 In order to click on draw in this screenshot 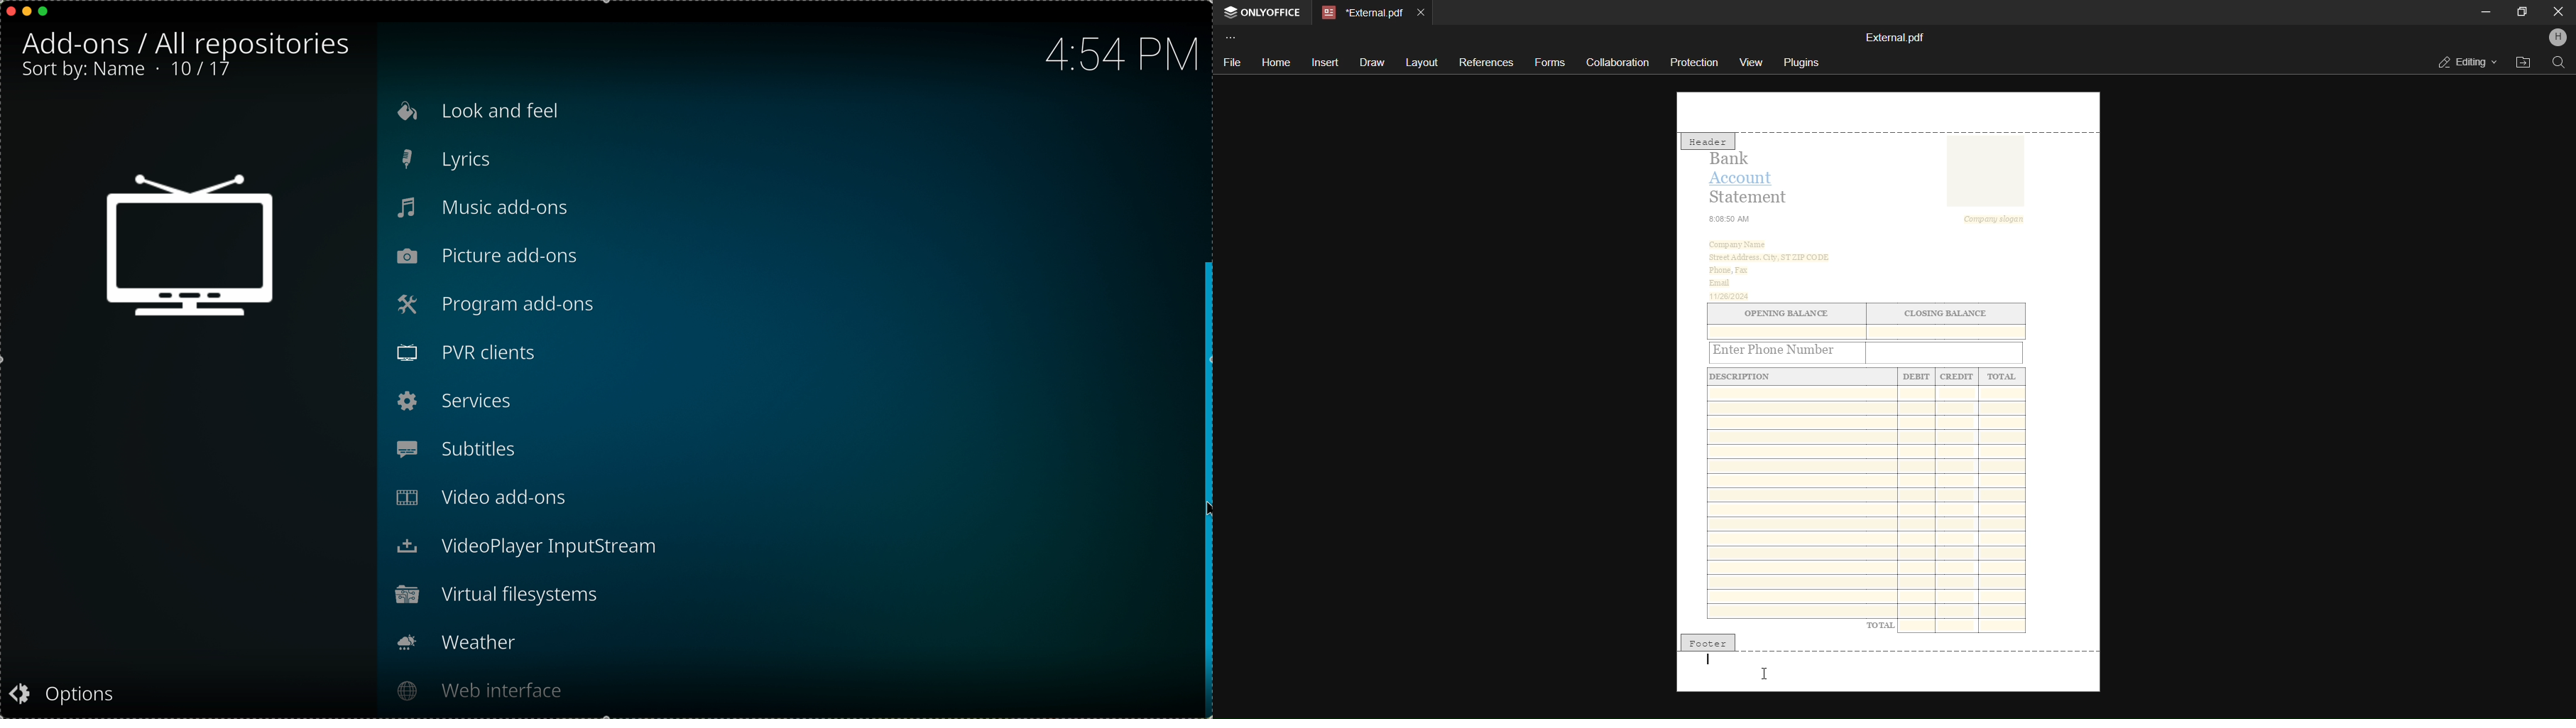, I will do `click(1372, 64)`.